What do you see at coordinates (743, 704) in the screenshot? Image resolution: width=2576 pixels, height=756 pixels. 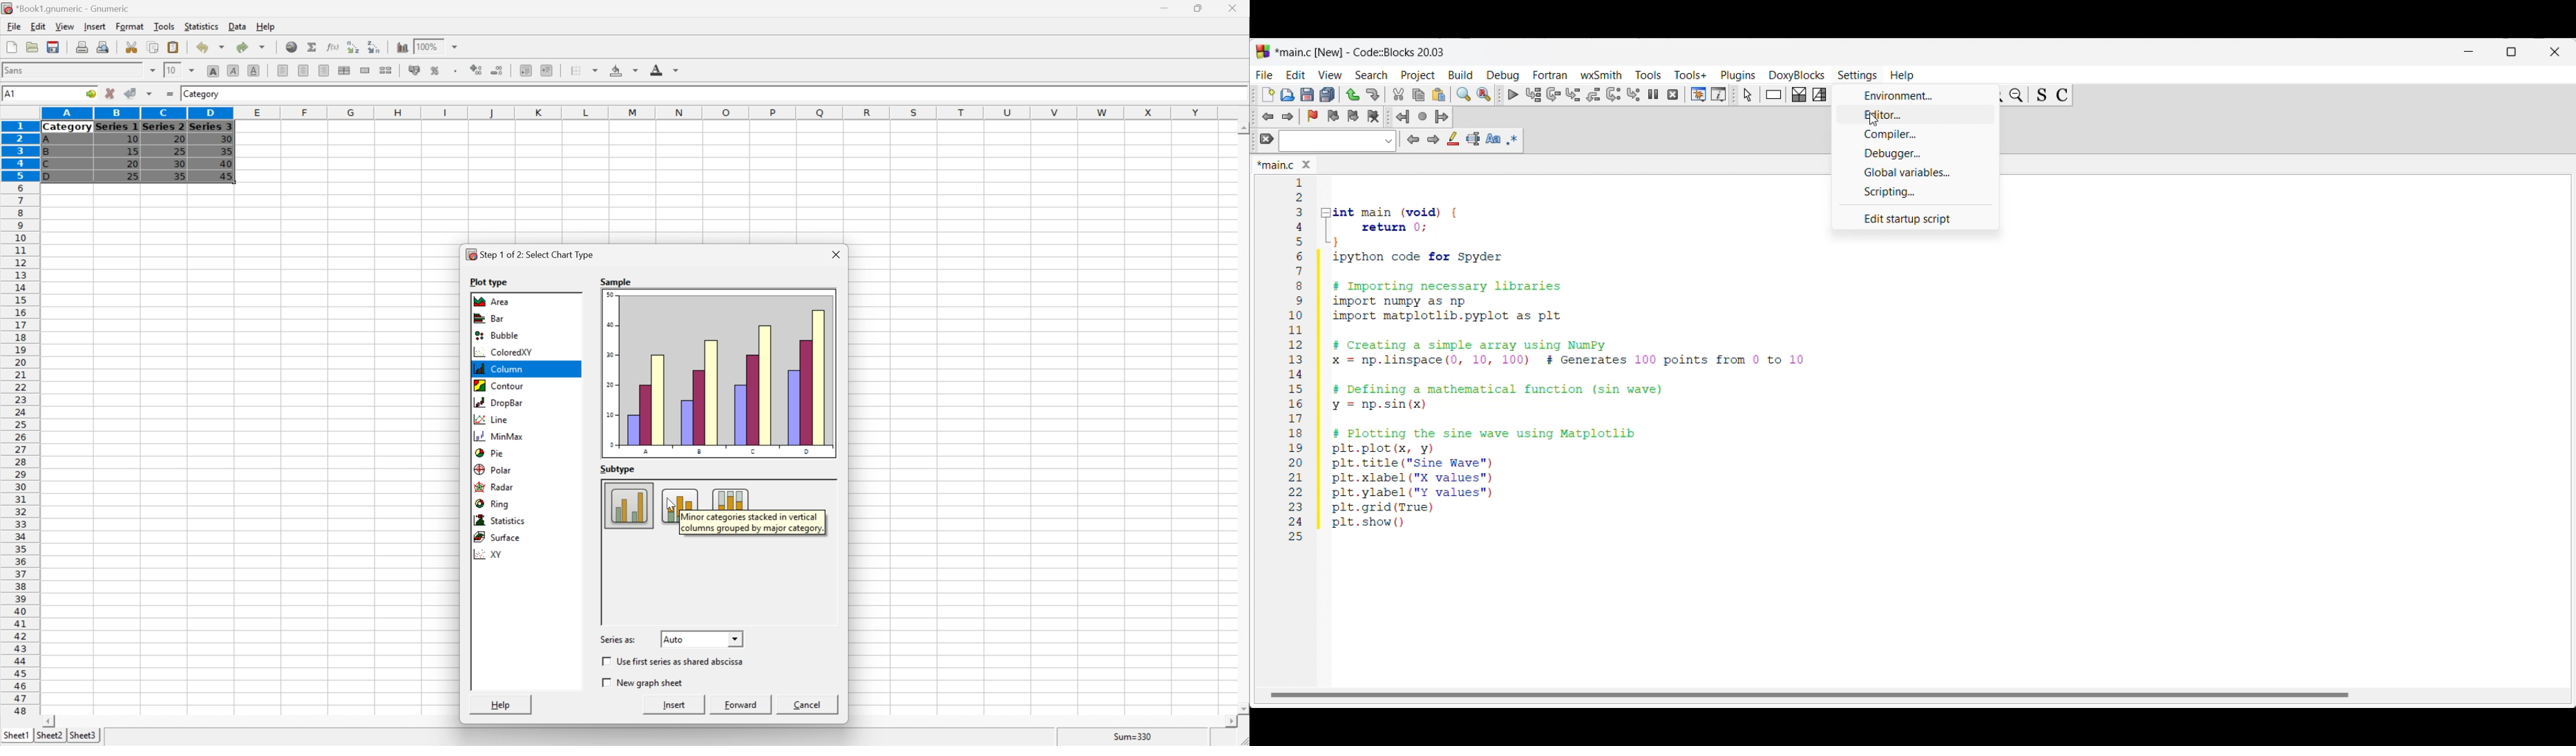 I see `Forward` at bounding box center [743, 704].